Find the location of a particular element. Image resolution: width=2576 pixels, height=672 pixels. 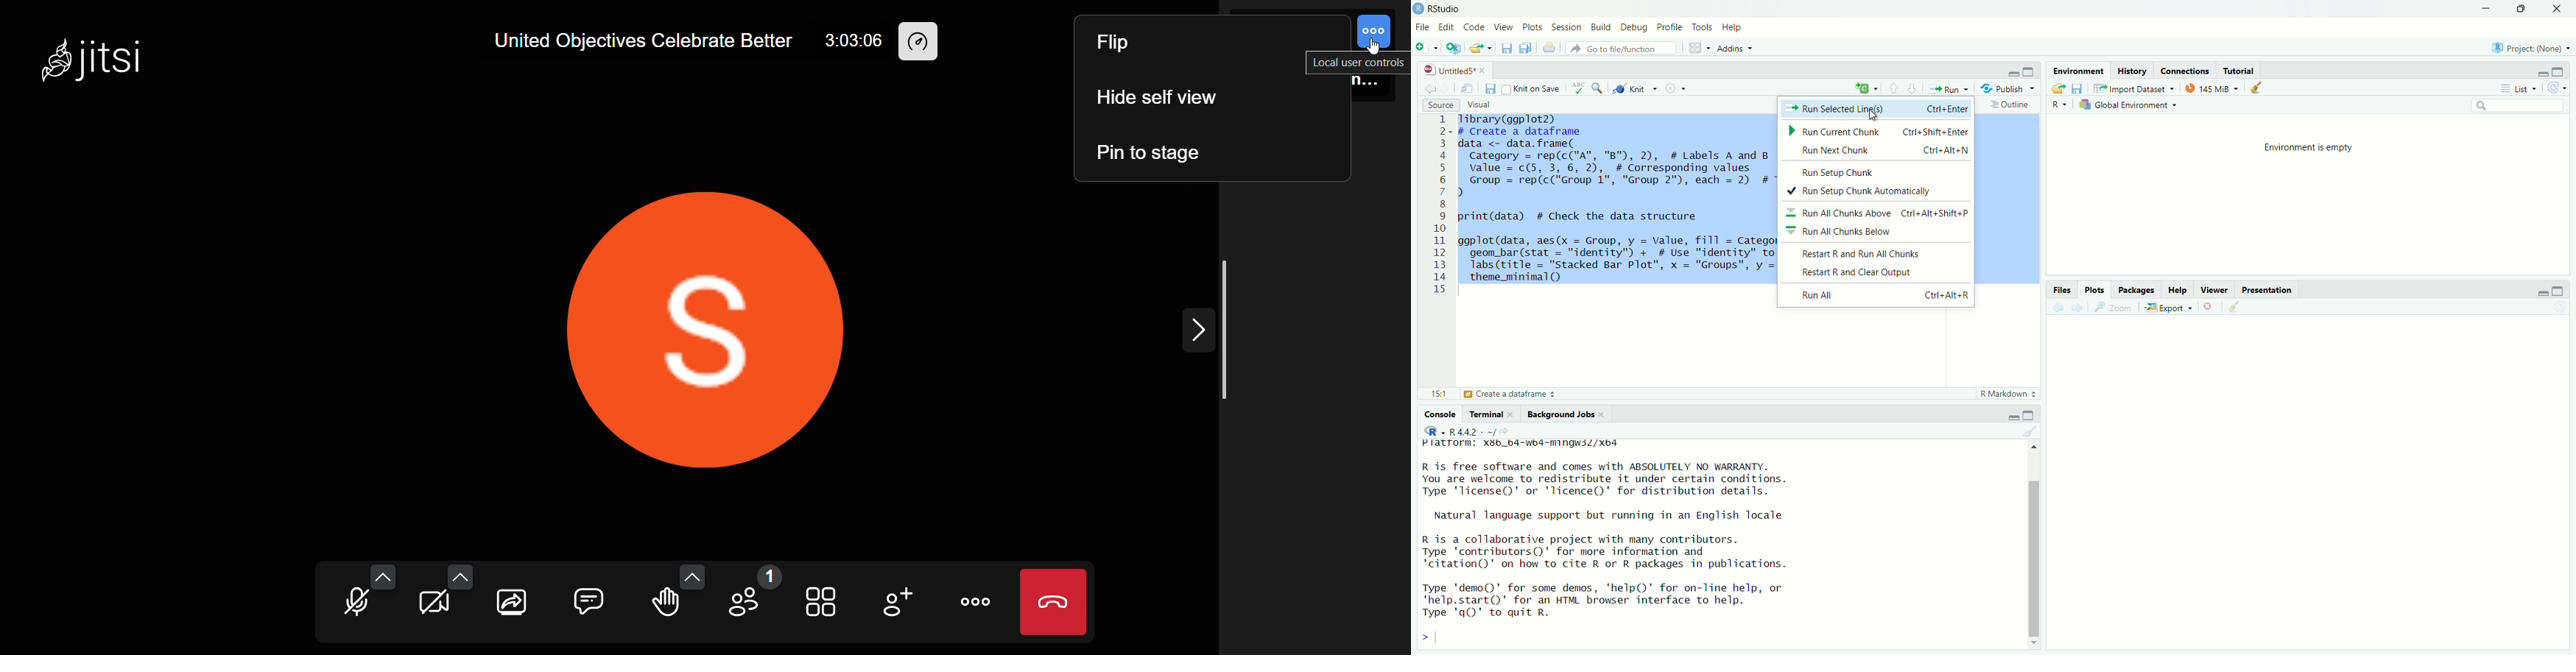

Run Next Chunk Ctri+Alt+N is located at coordinates (1881, 150).